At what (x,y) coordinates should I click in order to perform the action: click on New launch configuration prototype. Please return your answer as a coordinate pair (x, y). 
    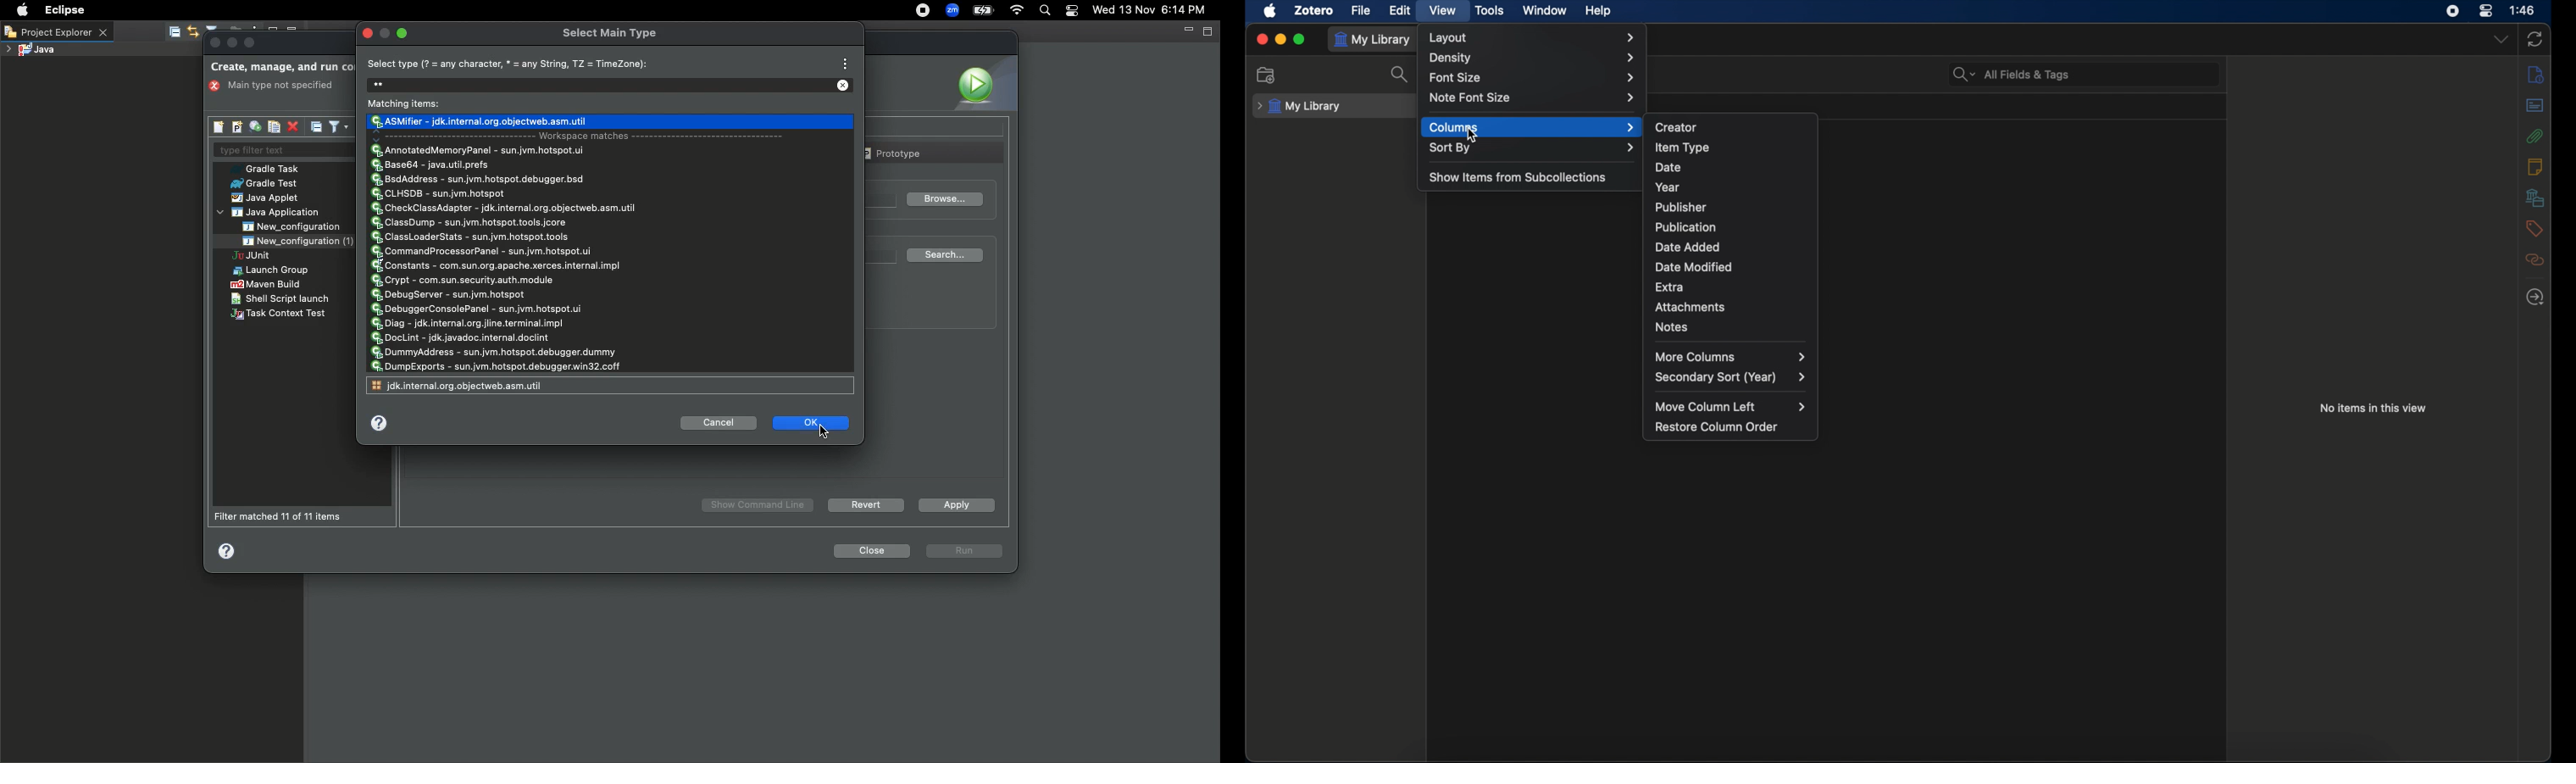
    Looking at the image, I should click on (236, 127).